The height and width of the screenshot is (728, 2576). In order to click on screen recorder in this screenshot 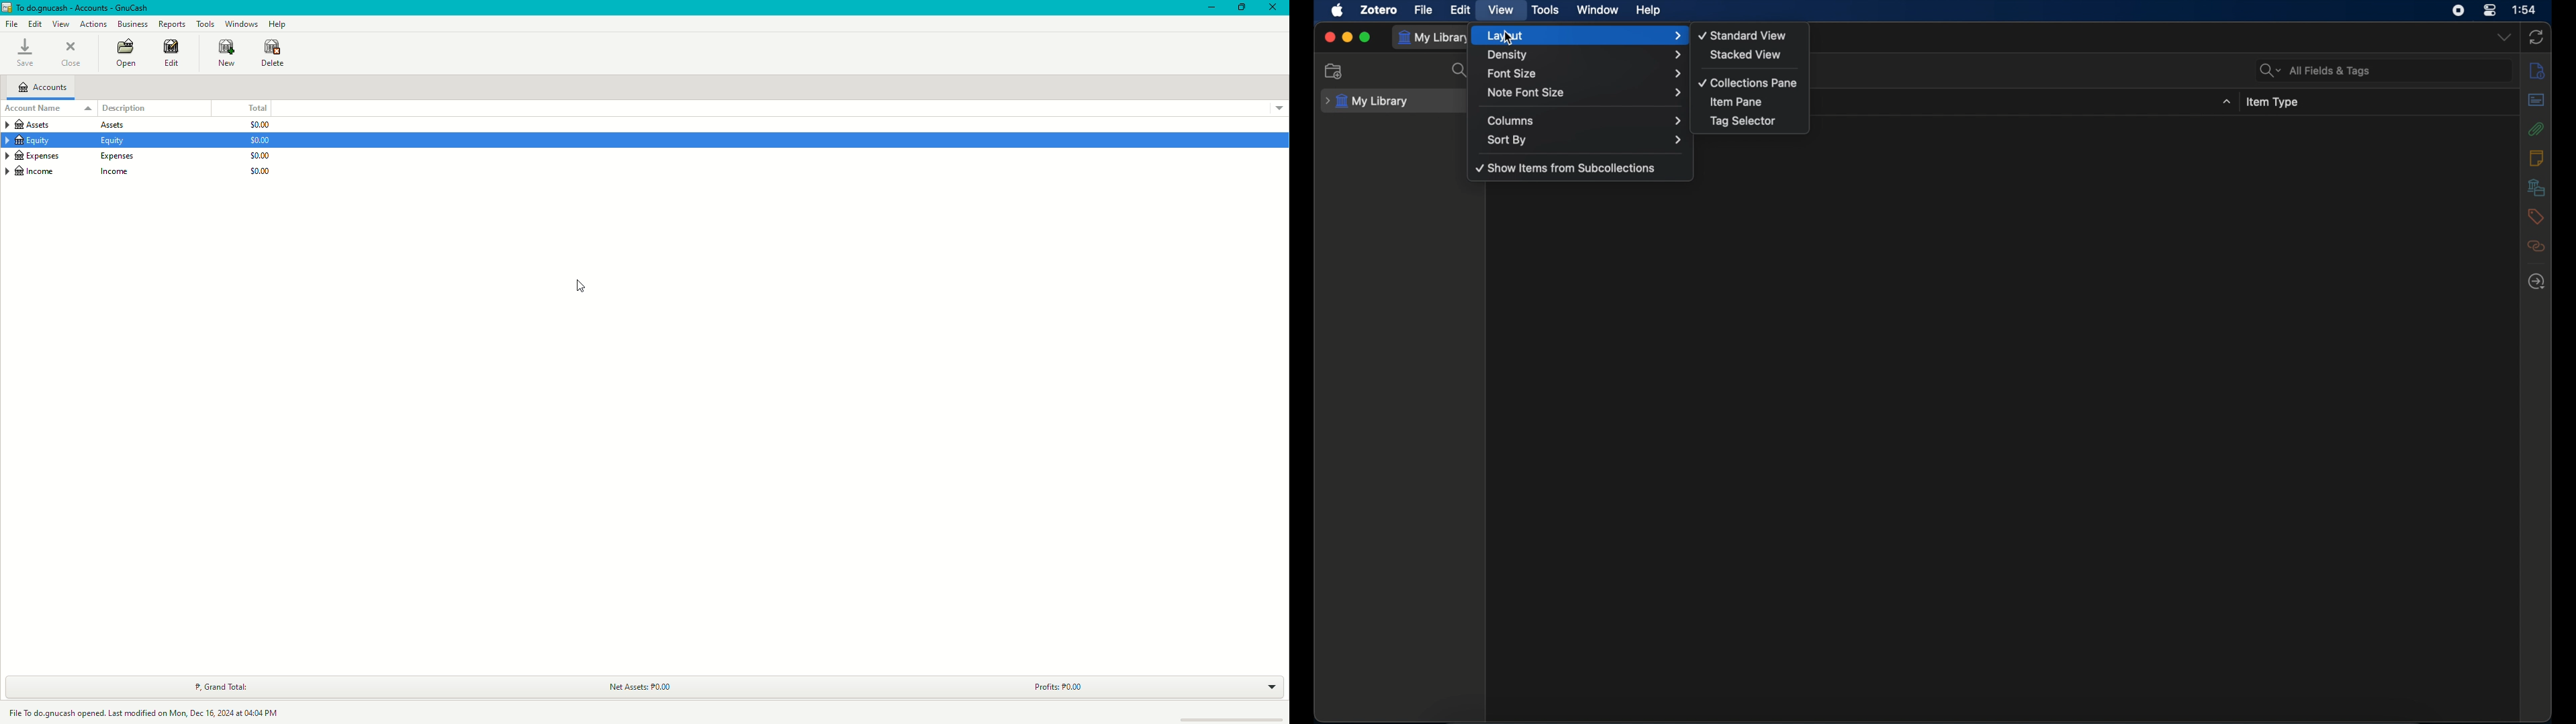, I will do `click(2459, 11)`.